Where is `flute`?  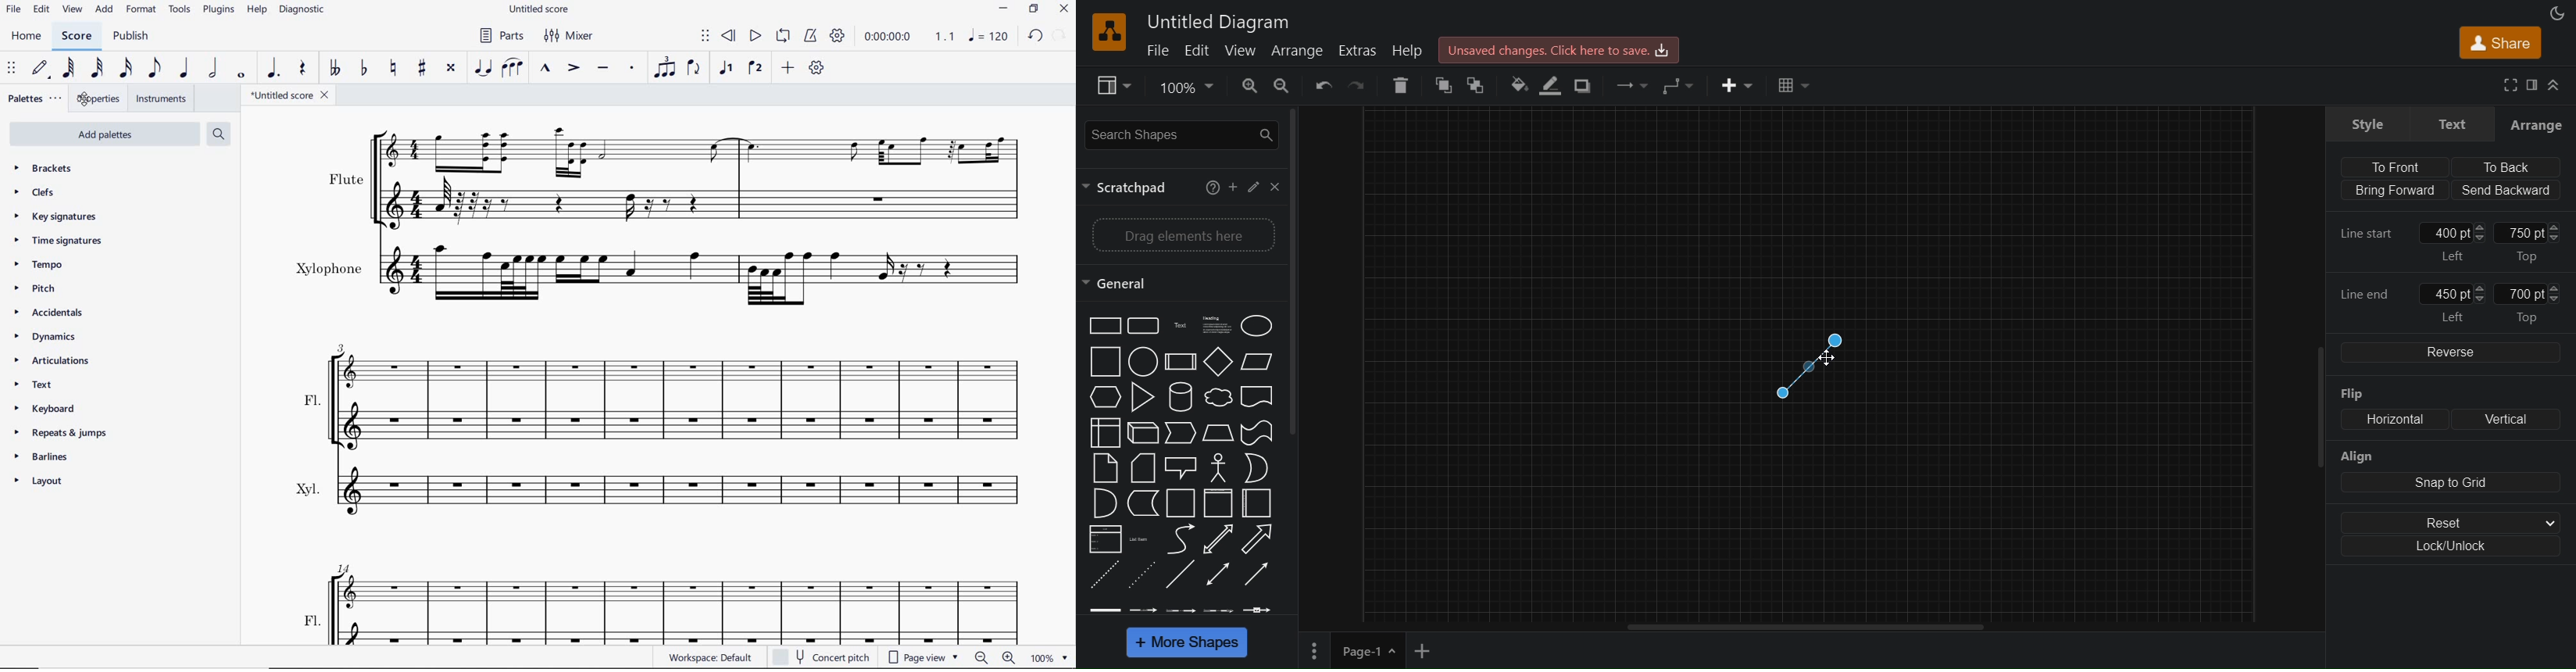
flute is located at coordinates (675, 177).